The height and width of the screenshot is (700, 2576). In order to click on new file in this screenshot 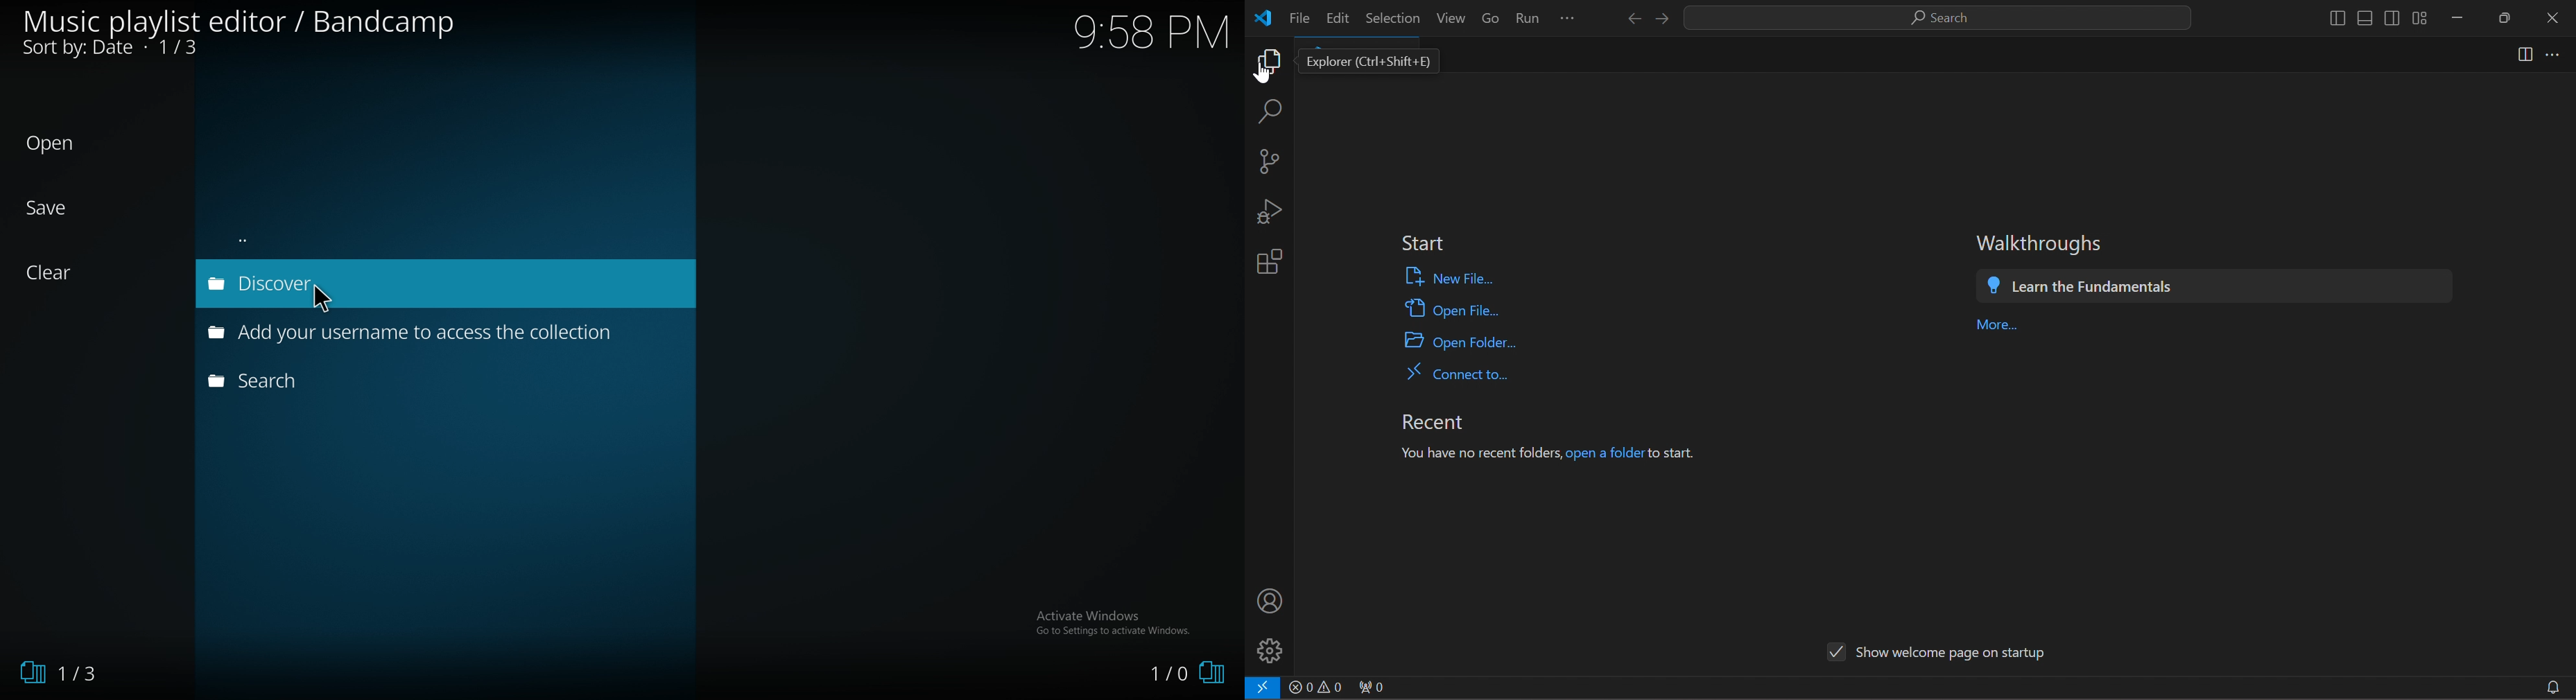, I will do `click(1464, 278)`.